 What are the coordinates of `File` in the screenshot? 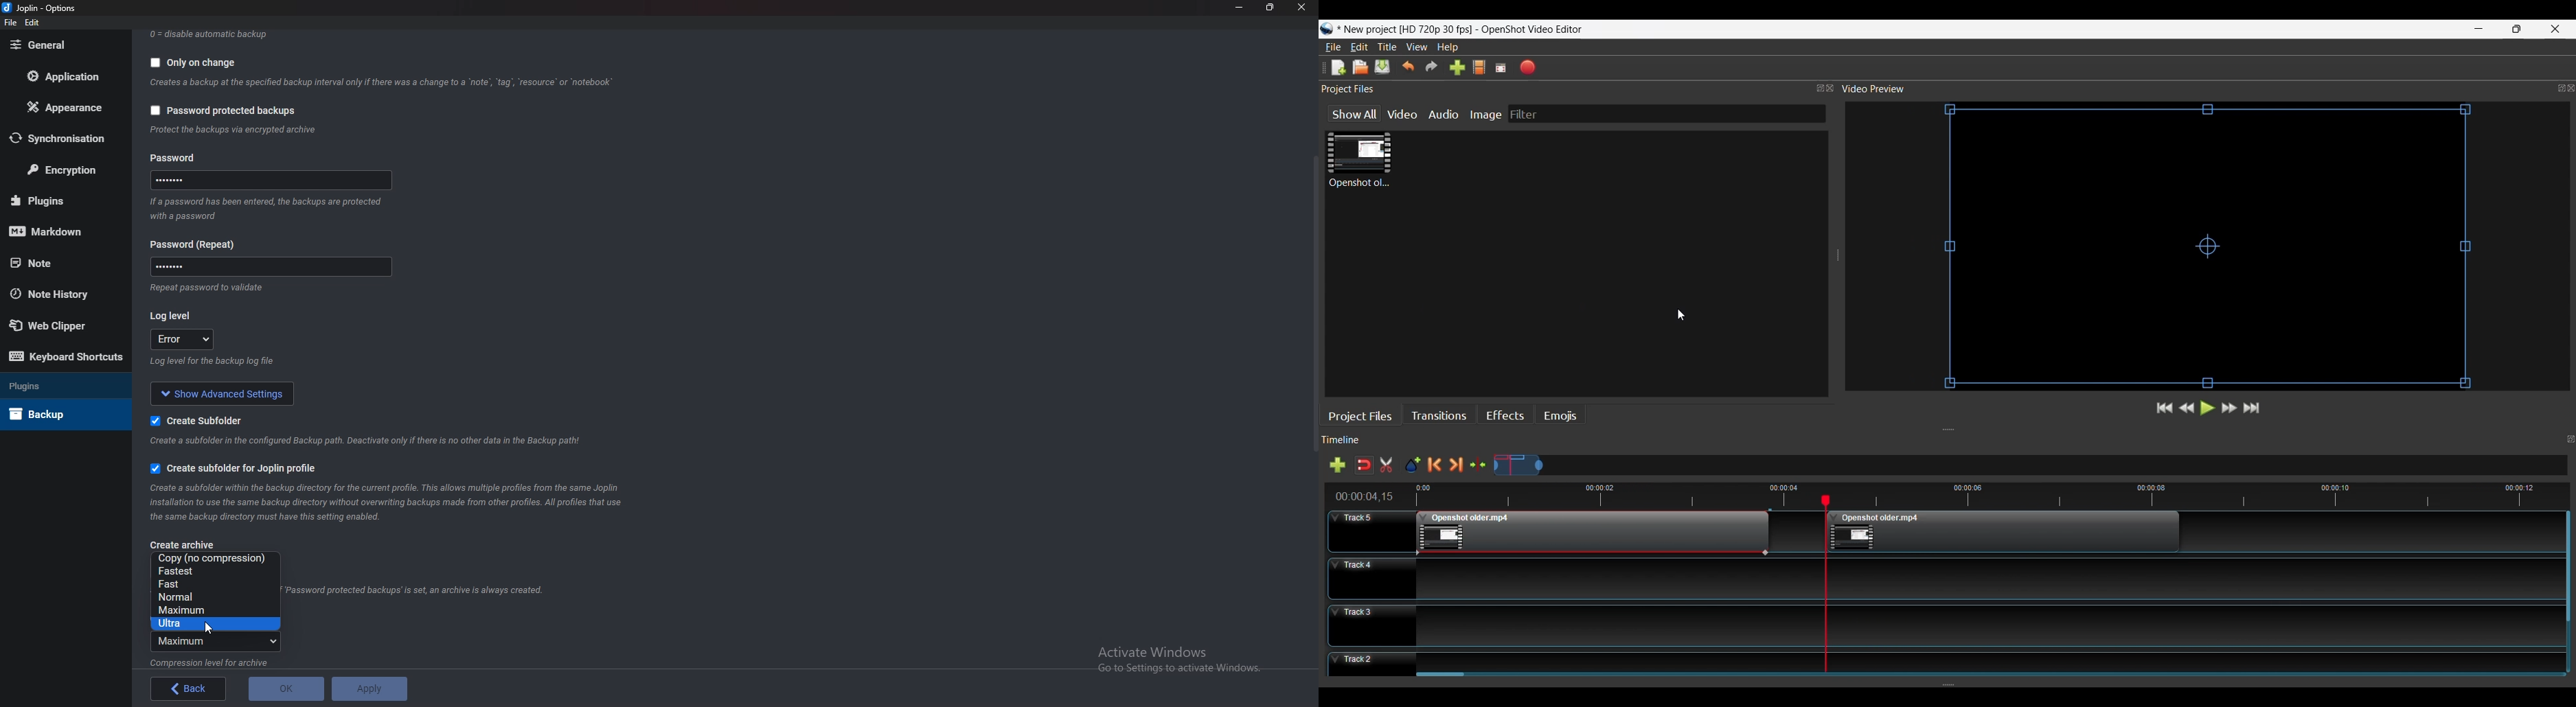 It's located at (1334, 46).